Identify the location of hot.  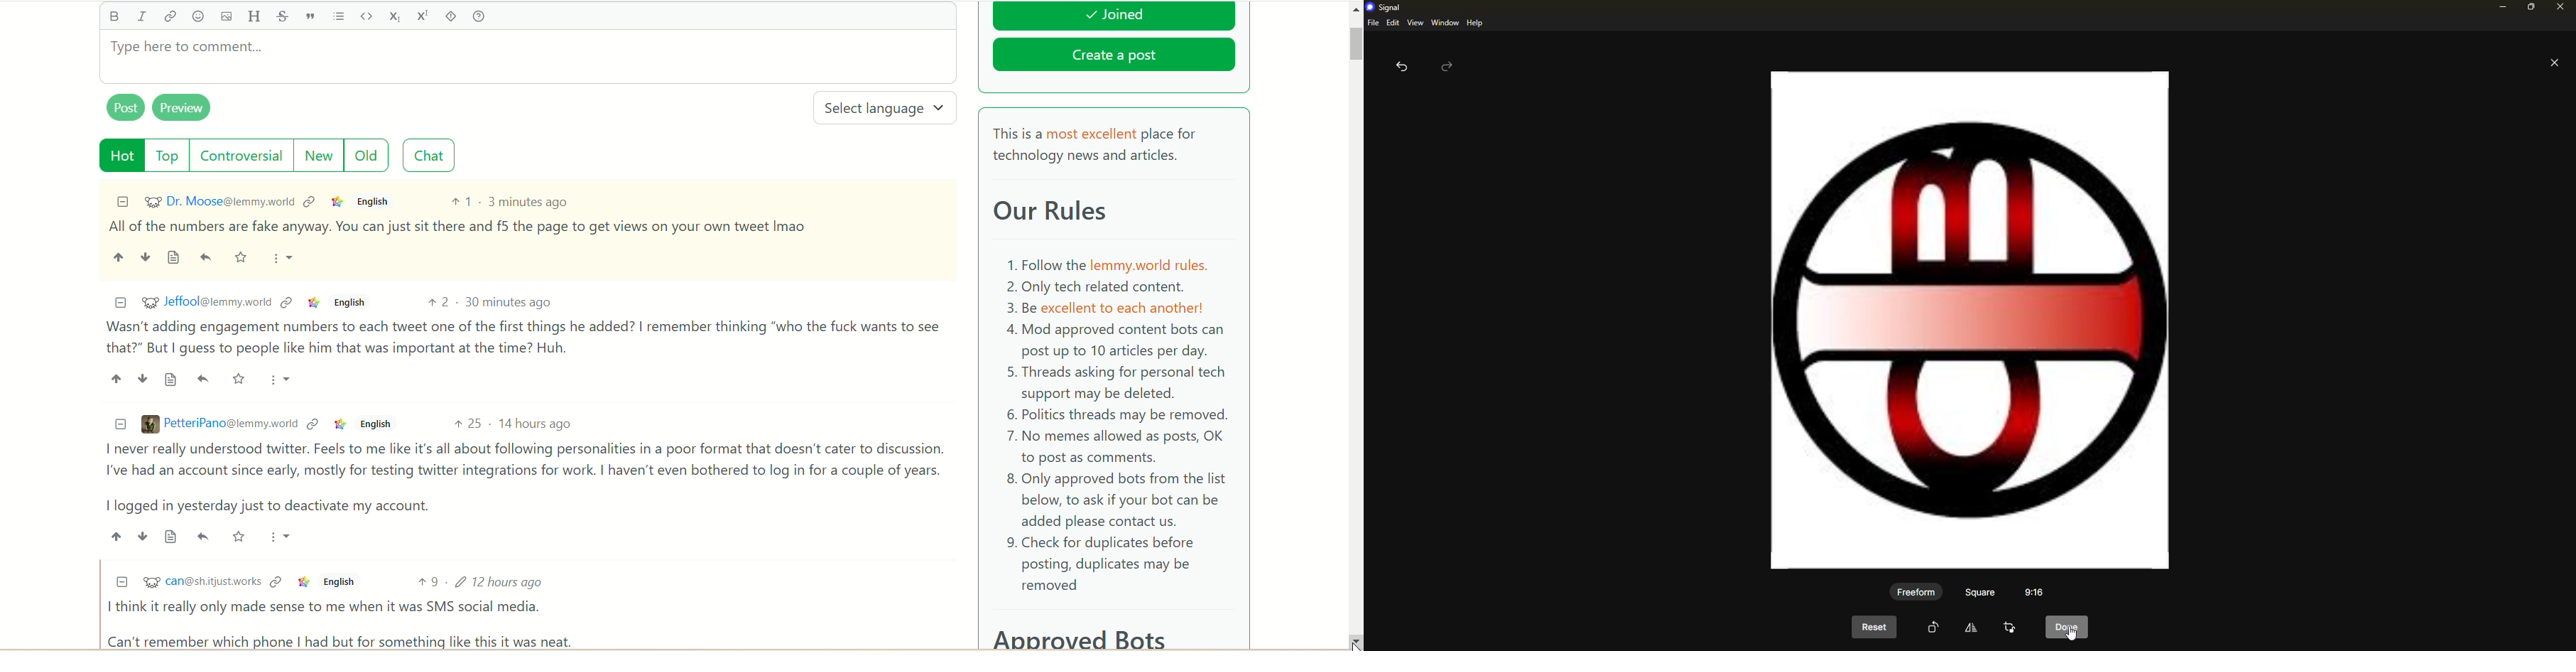
(123, 156).